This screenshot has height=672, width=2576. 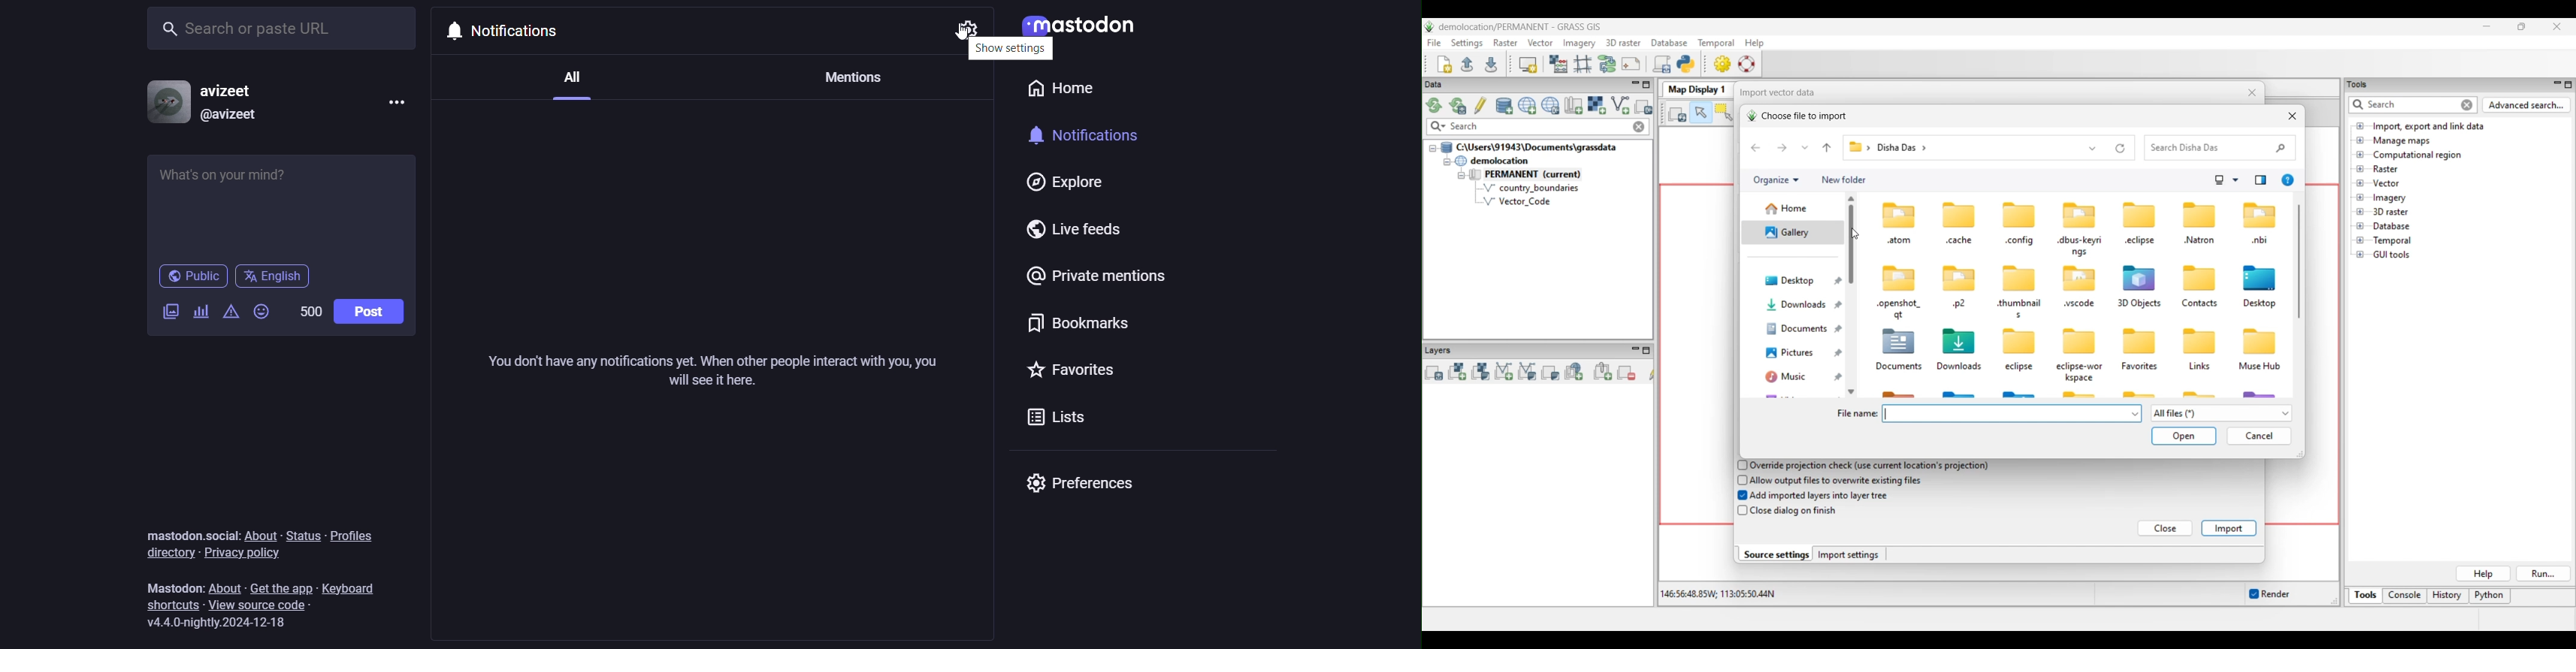 What do you see at coordinates (1059, 183) in the screenshot?
I see `explore` at bounding box center [1059, 183].